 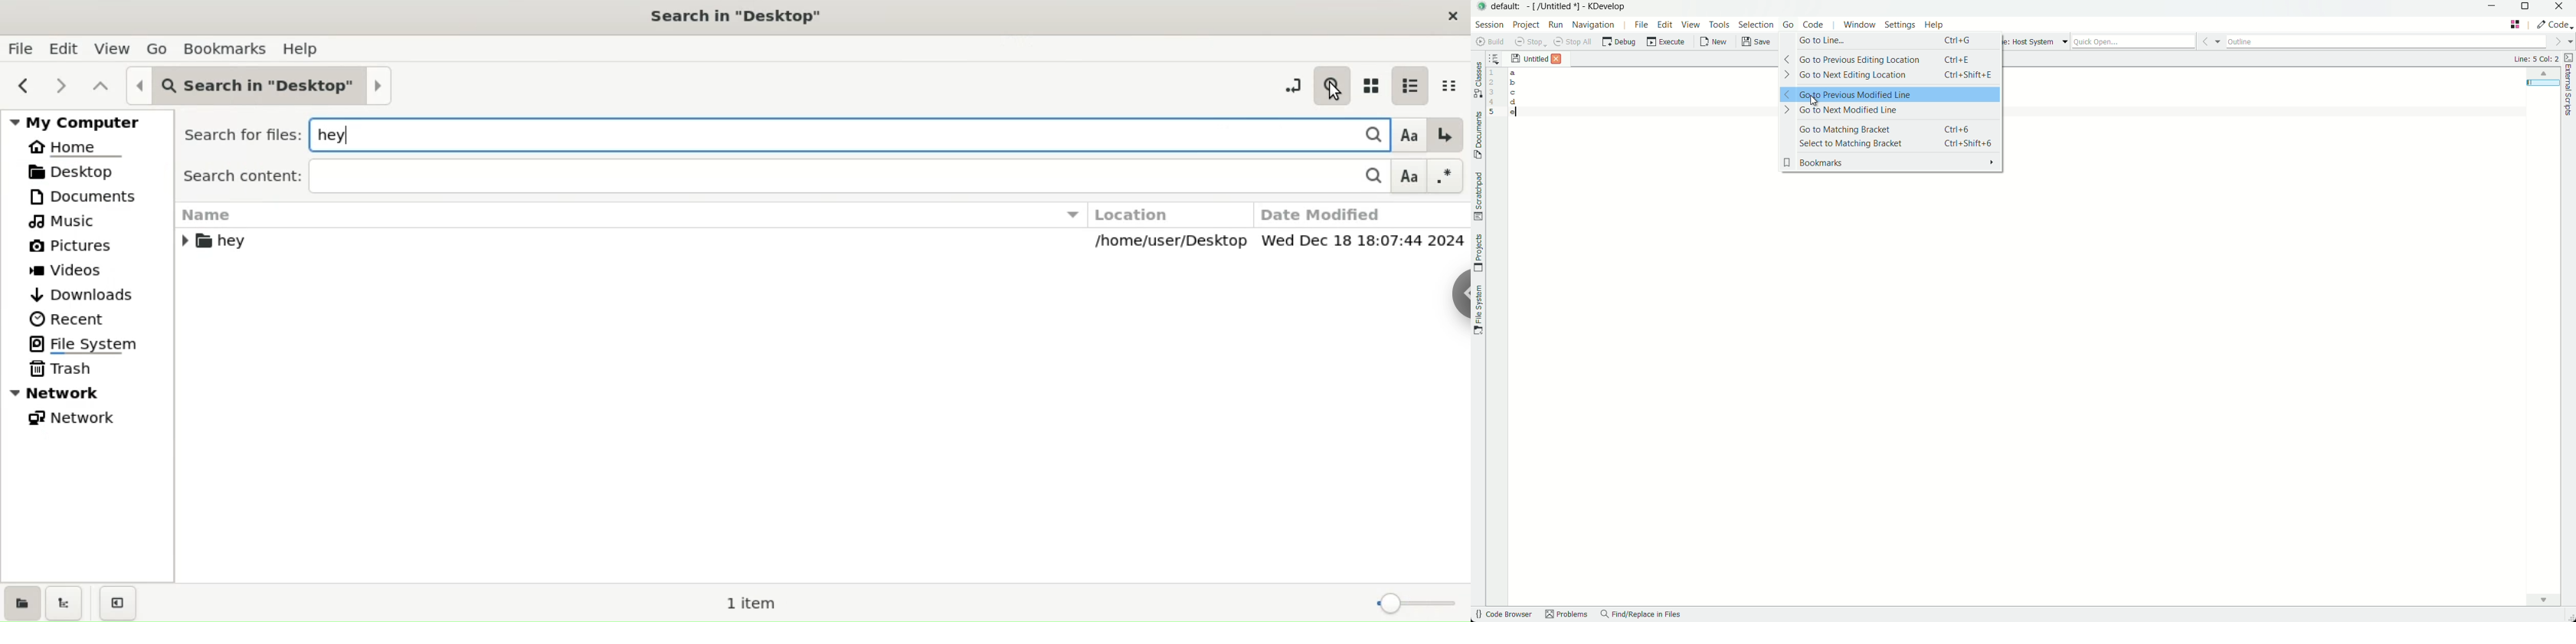 I want to click on seaarch for files, so click(x=692, y=132).